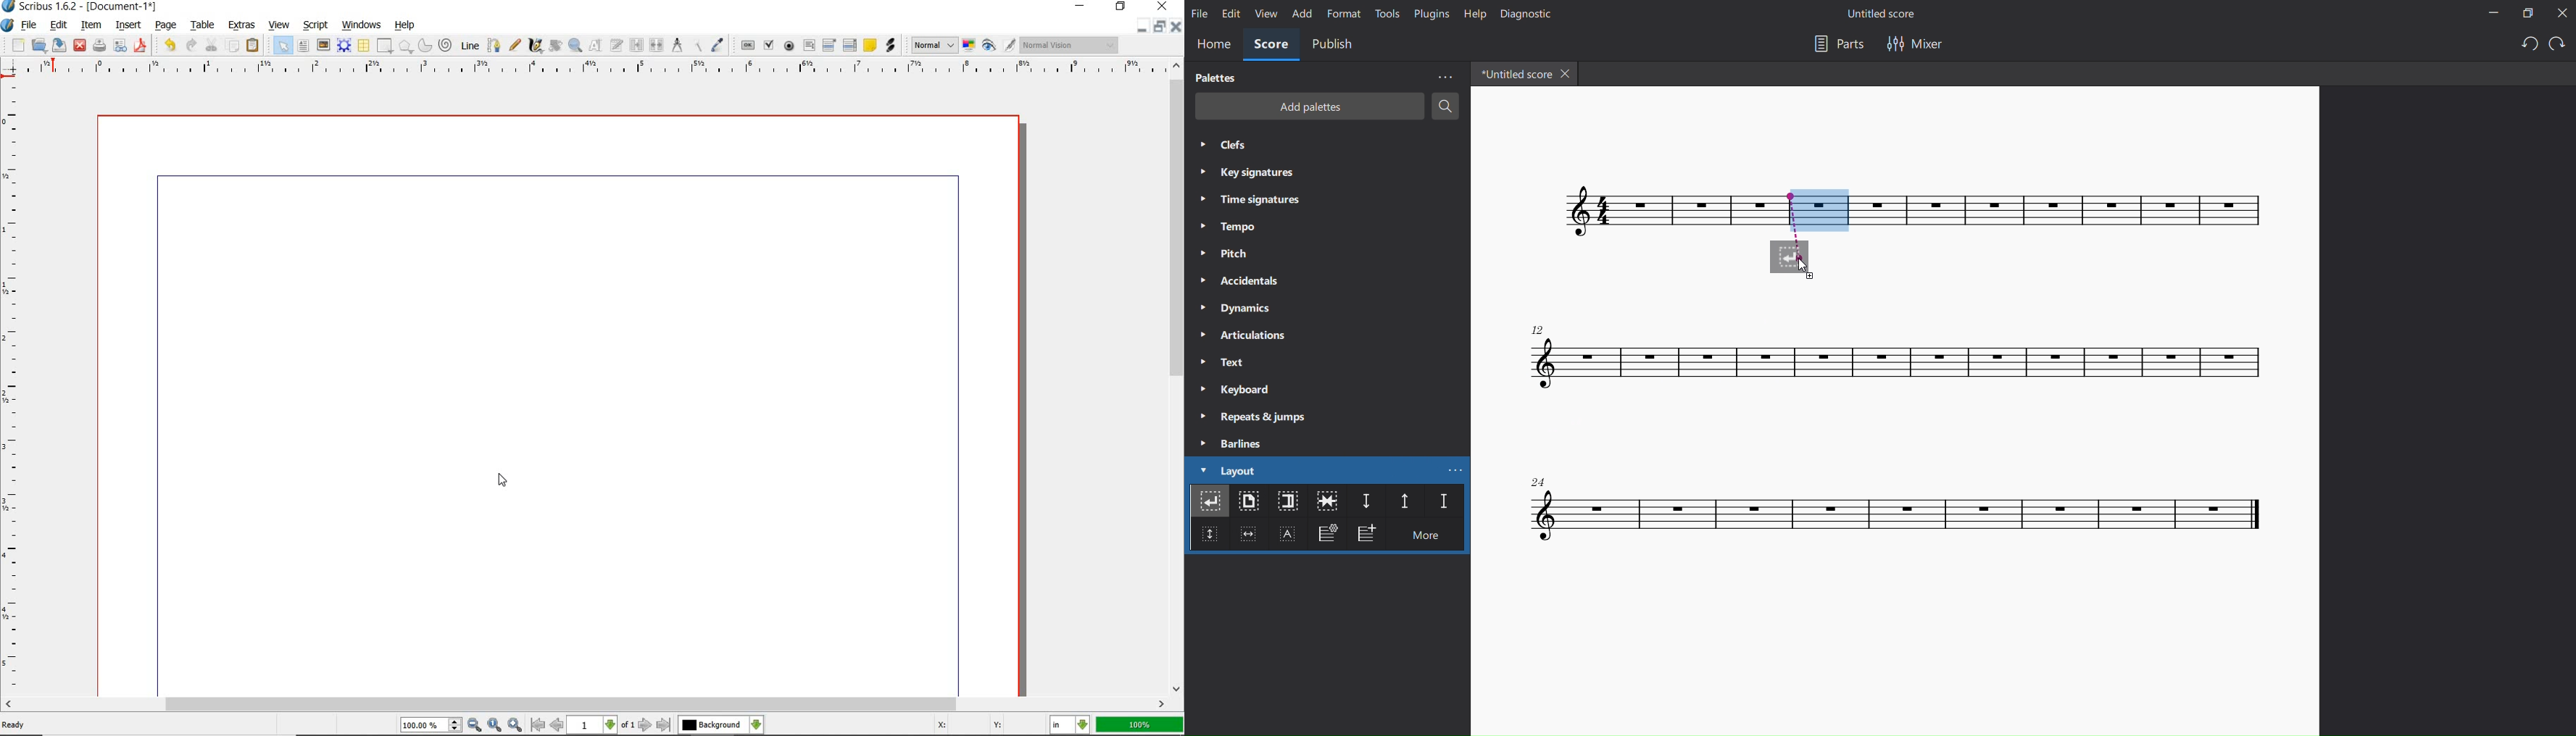  What do you see at coordinates (617, 45) in the screenshot?
I see `edit text with story editor` at bounding box center [617, 45].